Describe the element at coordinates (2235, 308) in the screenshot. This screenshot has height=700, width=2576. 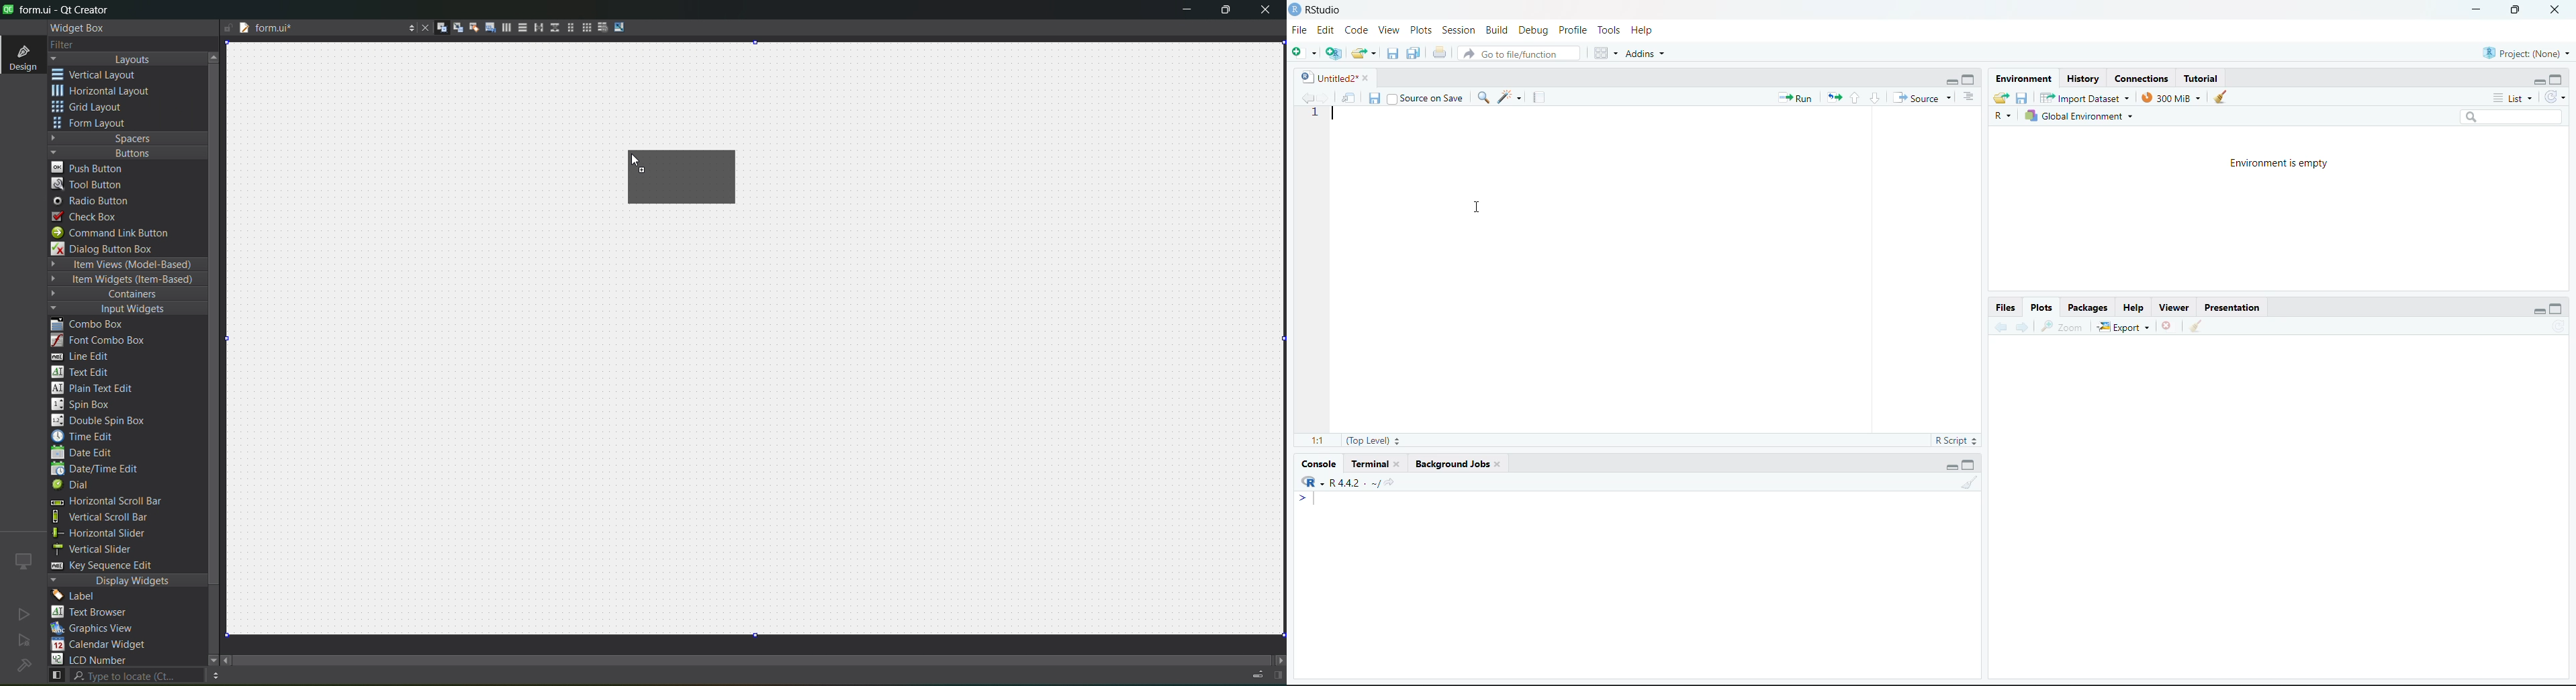
I see `Presentation` at that location.